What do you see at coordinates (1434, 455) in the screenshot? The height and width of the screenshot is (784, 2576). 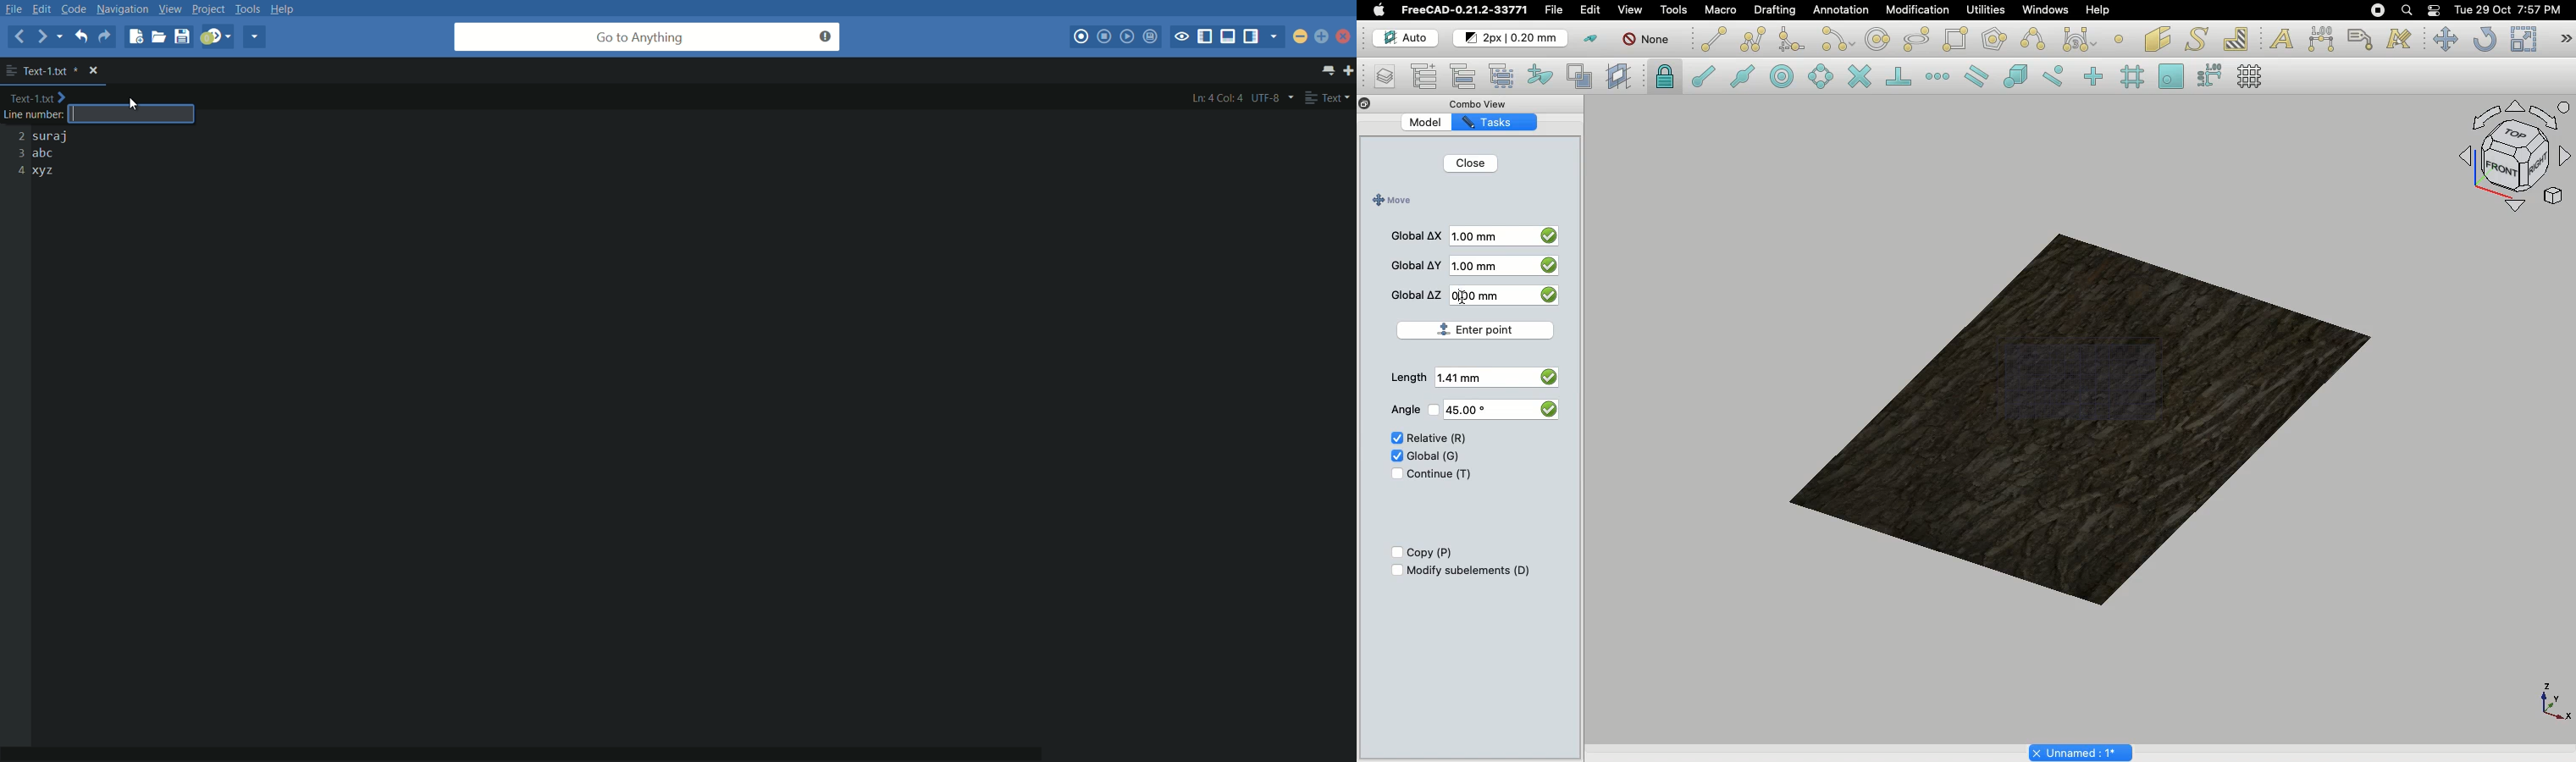 I see `Global` at bounding box center [1434, 455].